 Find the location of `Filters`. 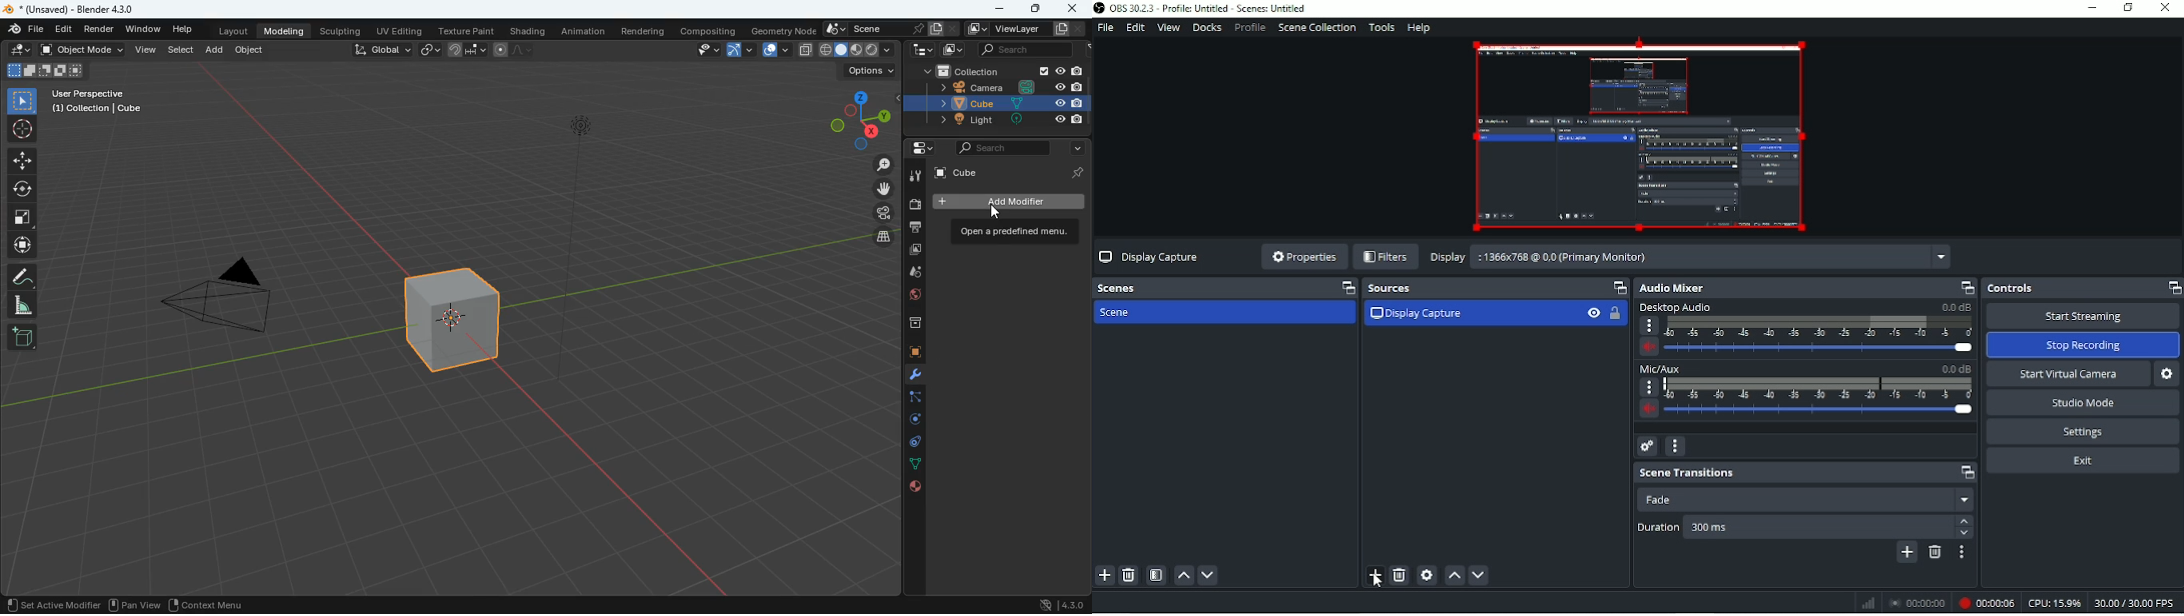

Filters is located at coordinates (1386, 258).